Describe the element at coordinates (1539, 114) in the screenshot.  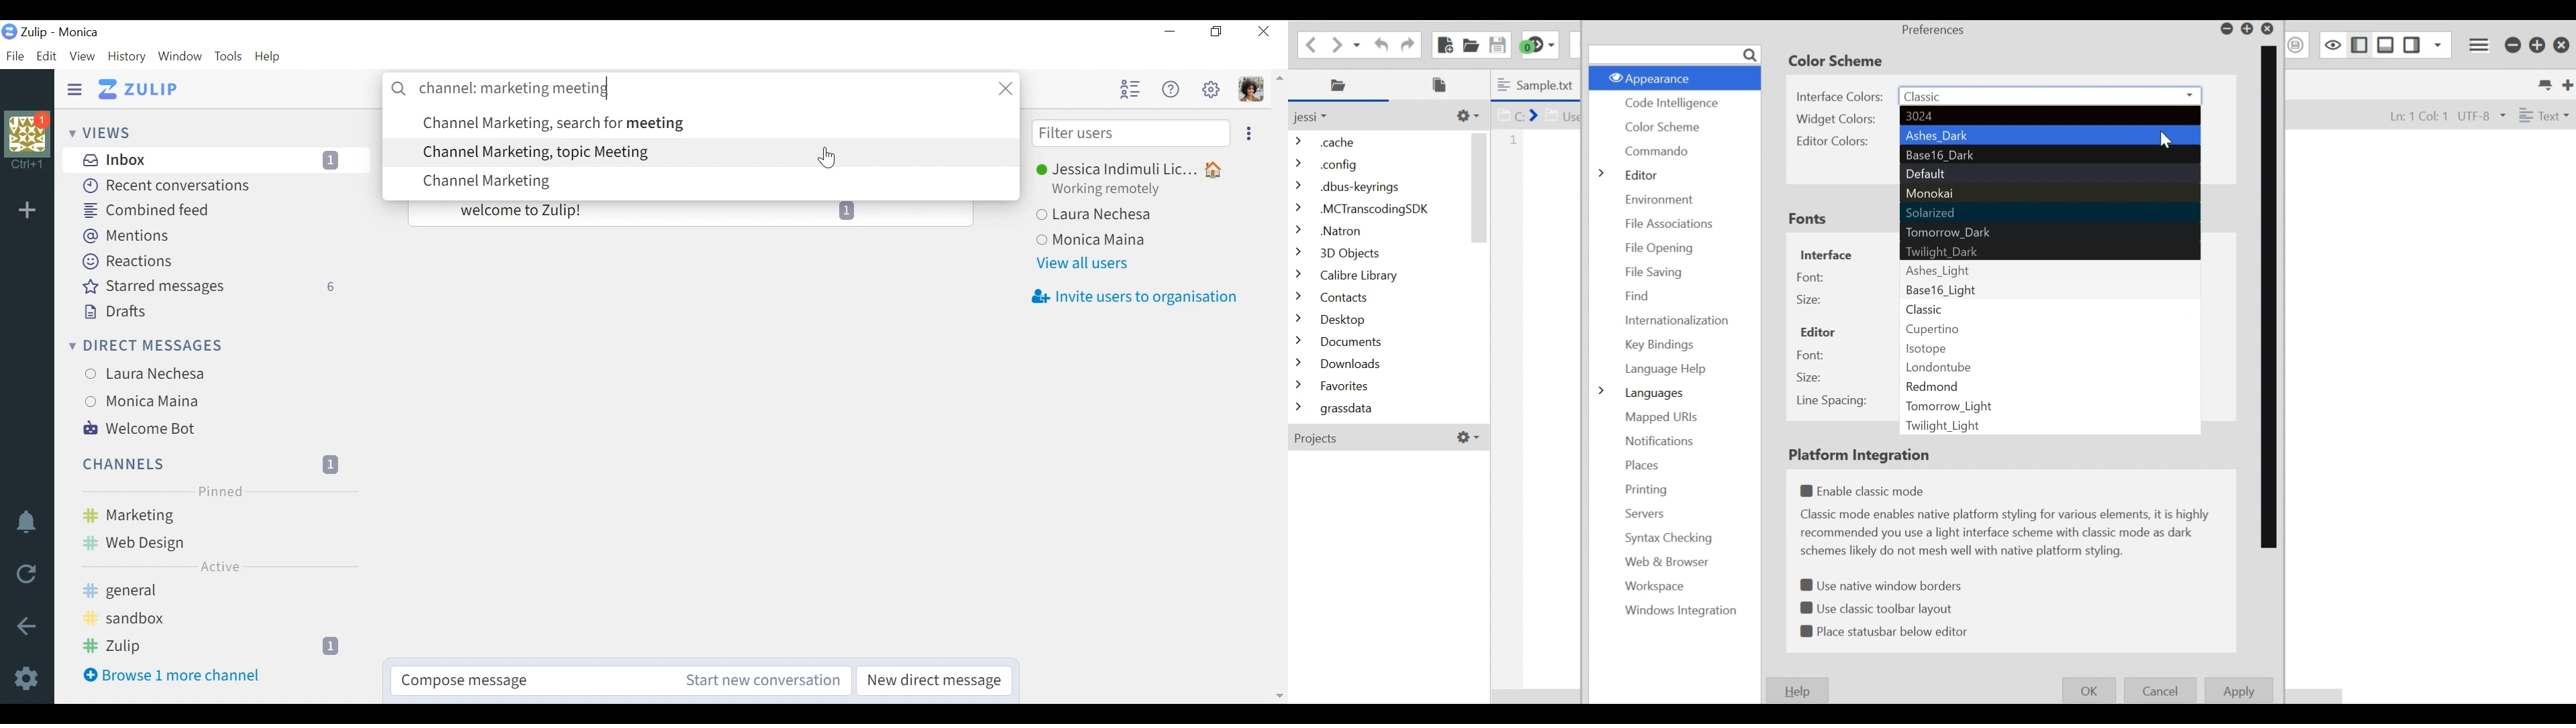
I see `Show in location` at that location.